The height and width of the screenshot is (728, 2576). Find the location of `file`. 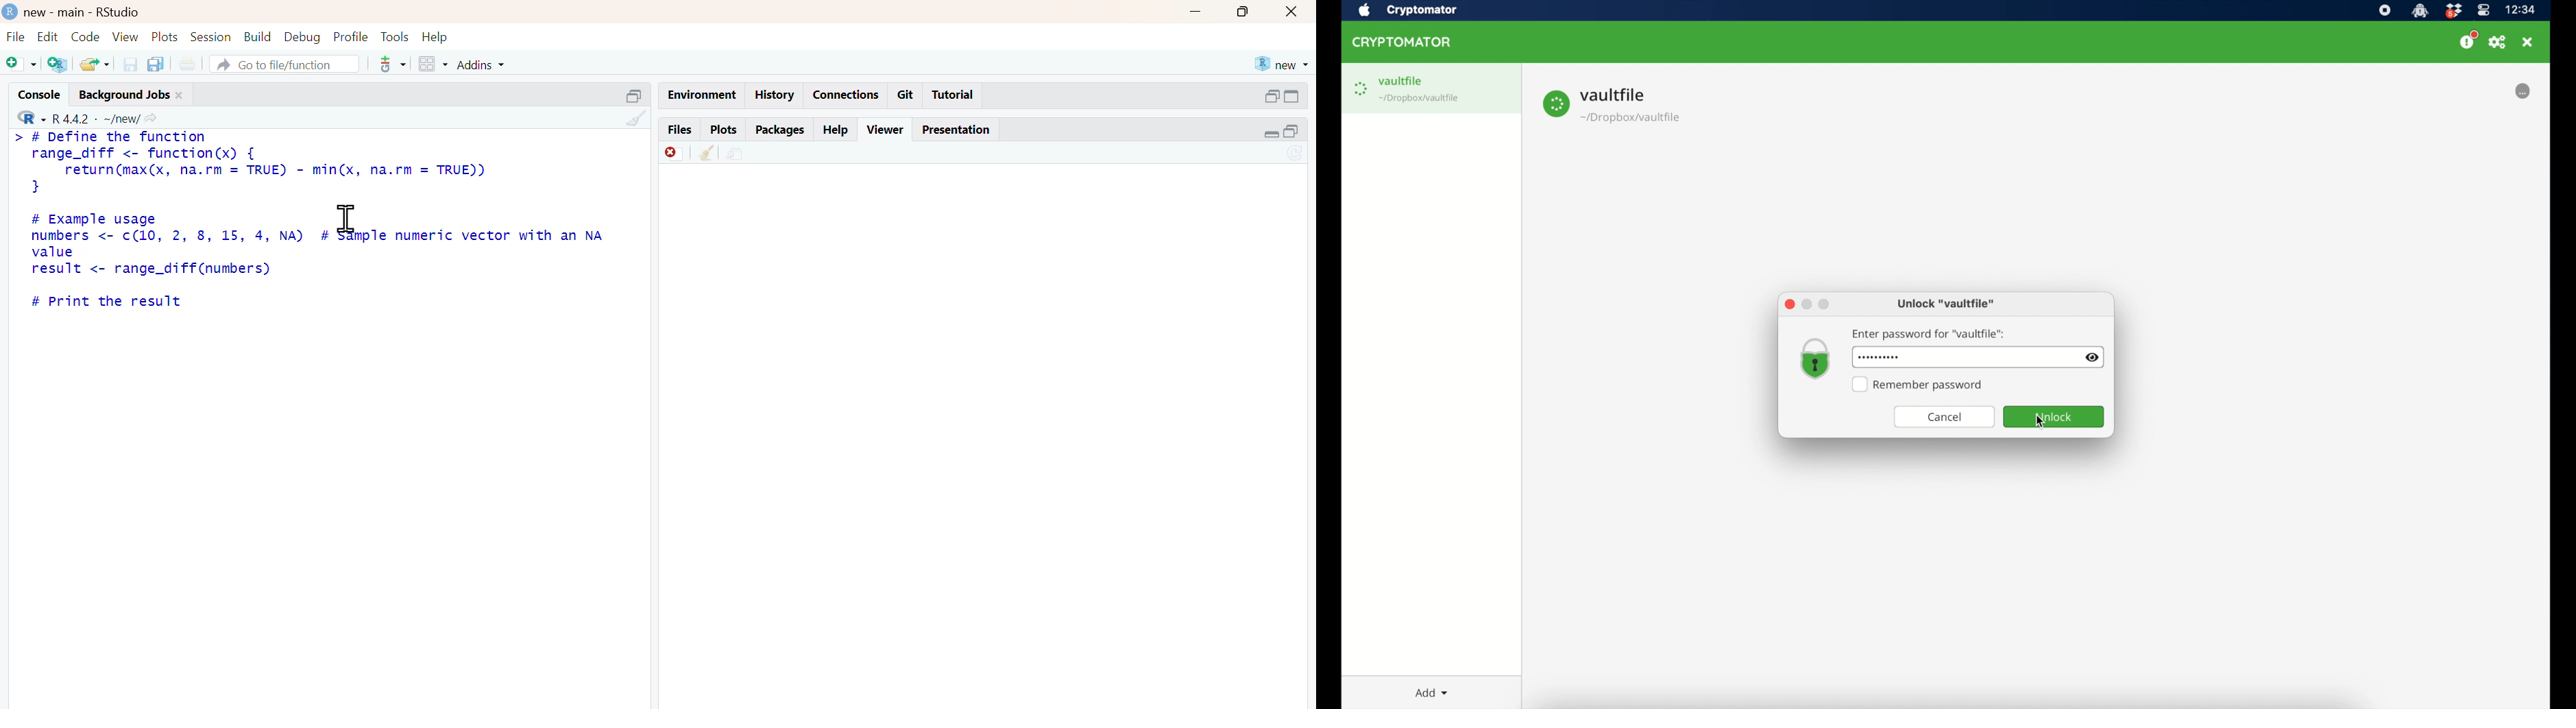

file is located at coordinates (16, 36).